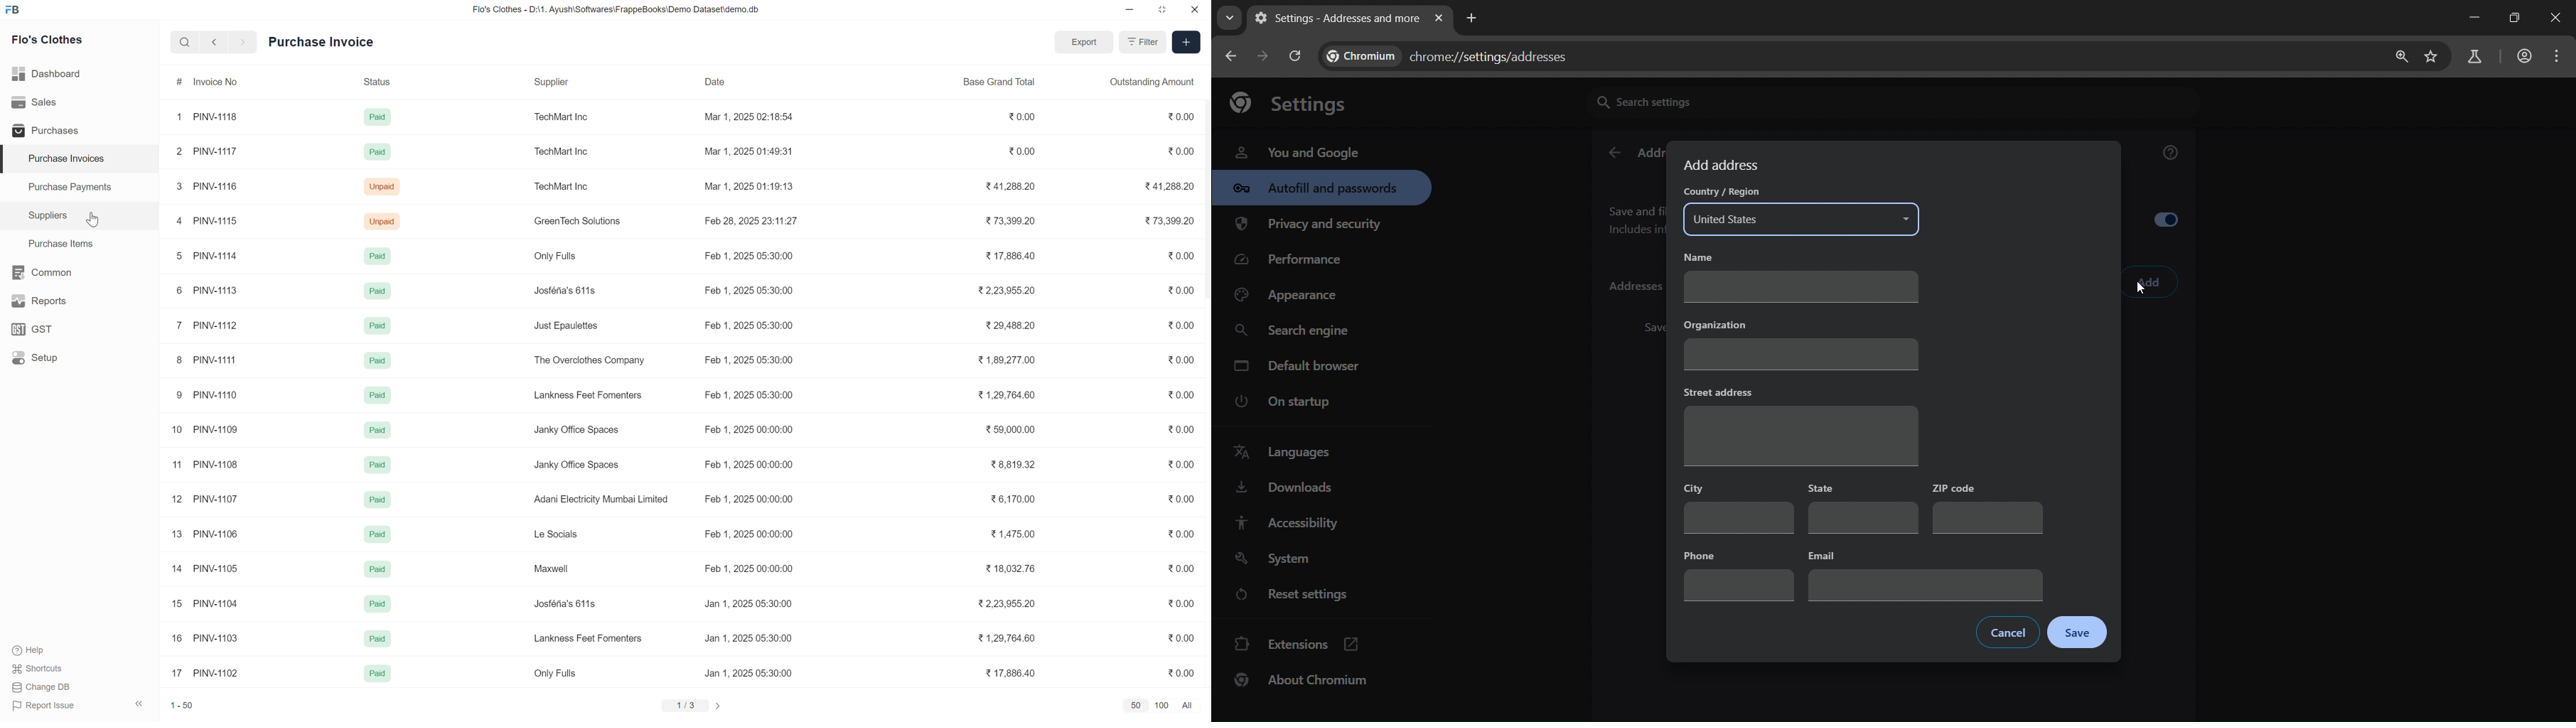 The height and width of the screenshot is (728, 2576). What do you see at coordinates (373, 498) in the screenshot?
I see `Paid` at bounding box center [373, 498].